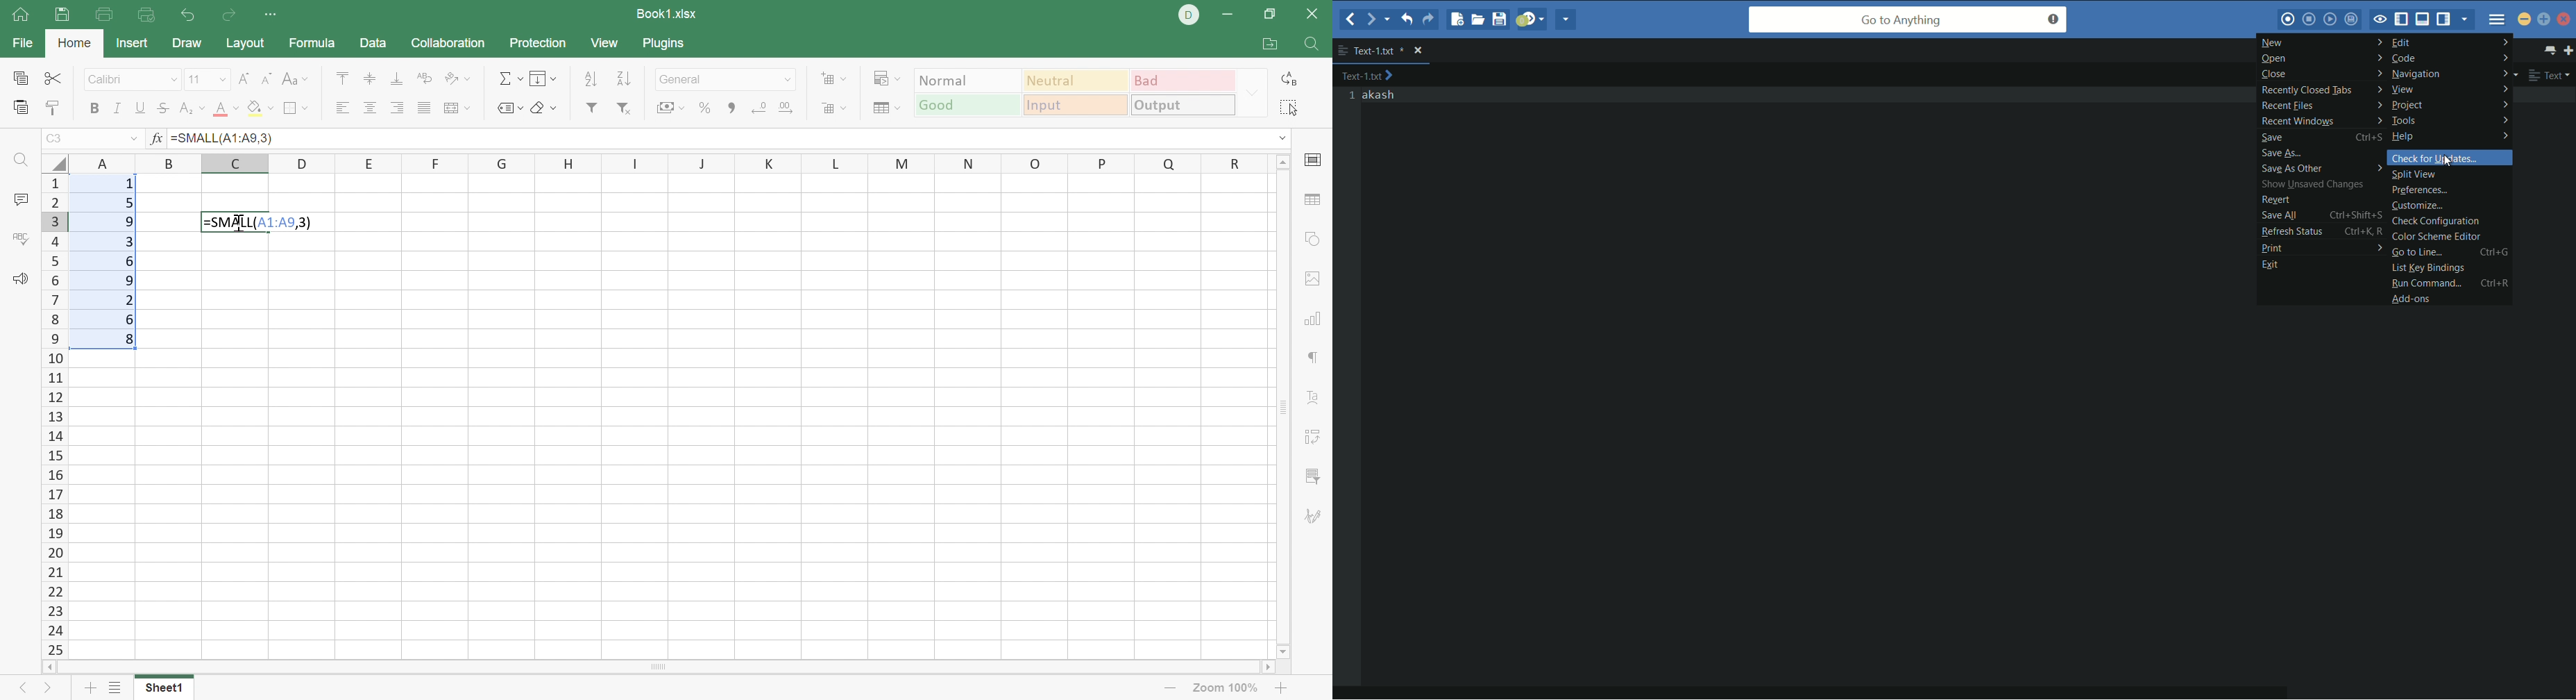 The image size is (2576, 700). I want to click on undo, so click(1405, 19).